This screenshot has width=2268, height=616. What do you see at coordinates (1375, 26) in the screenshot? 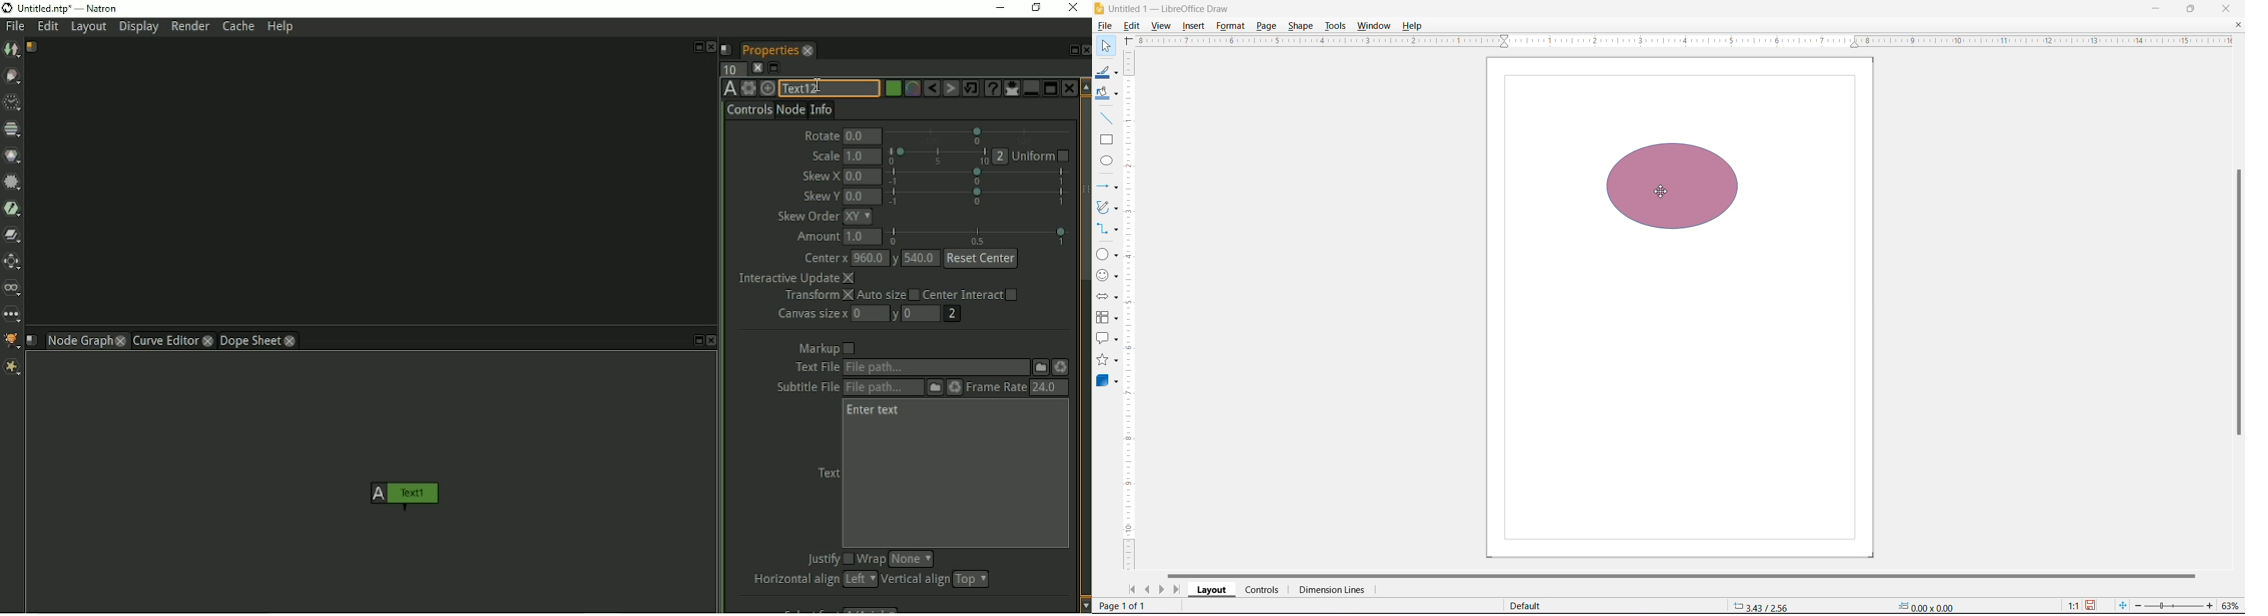
I see `Window` at bounding box center [1375, 26].